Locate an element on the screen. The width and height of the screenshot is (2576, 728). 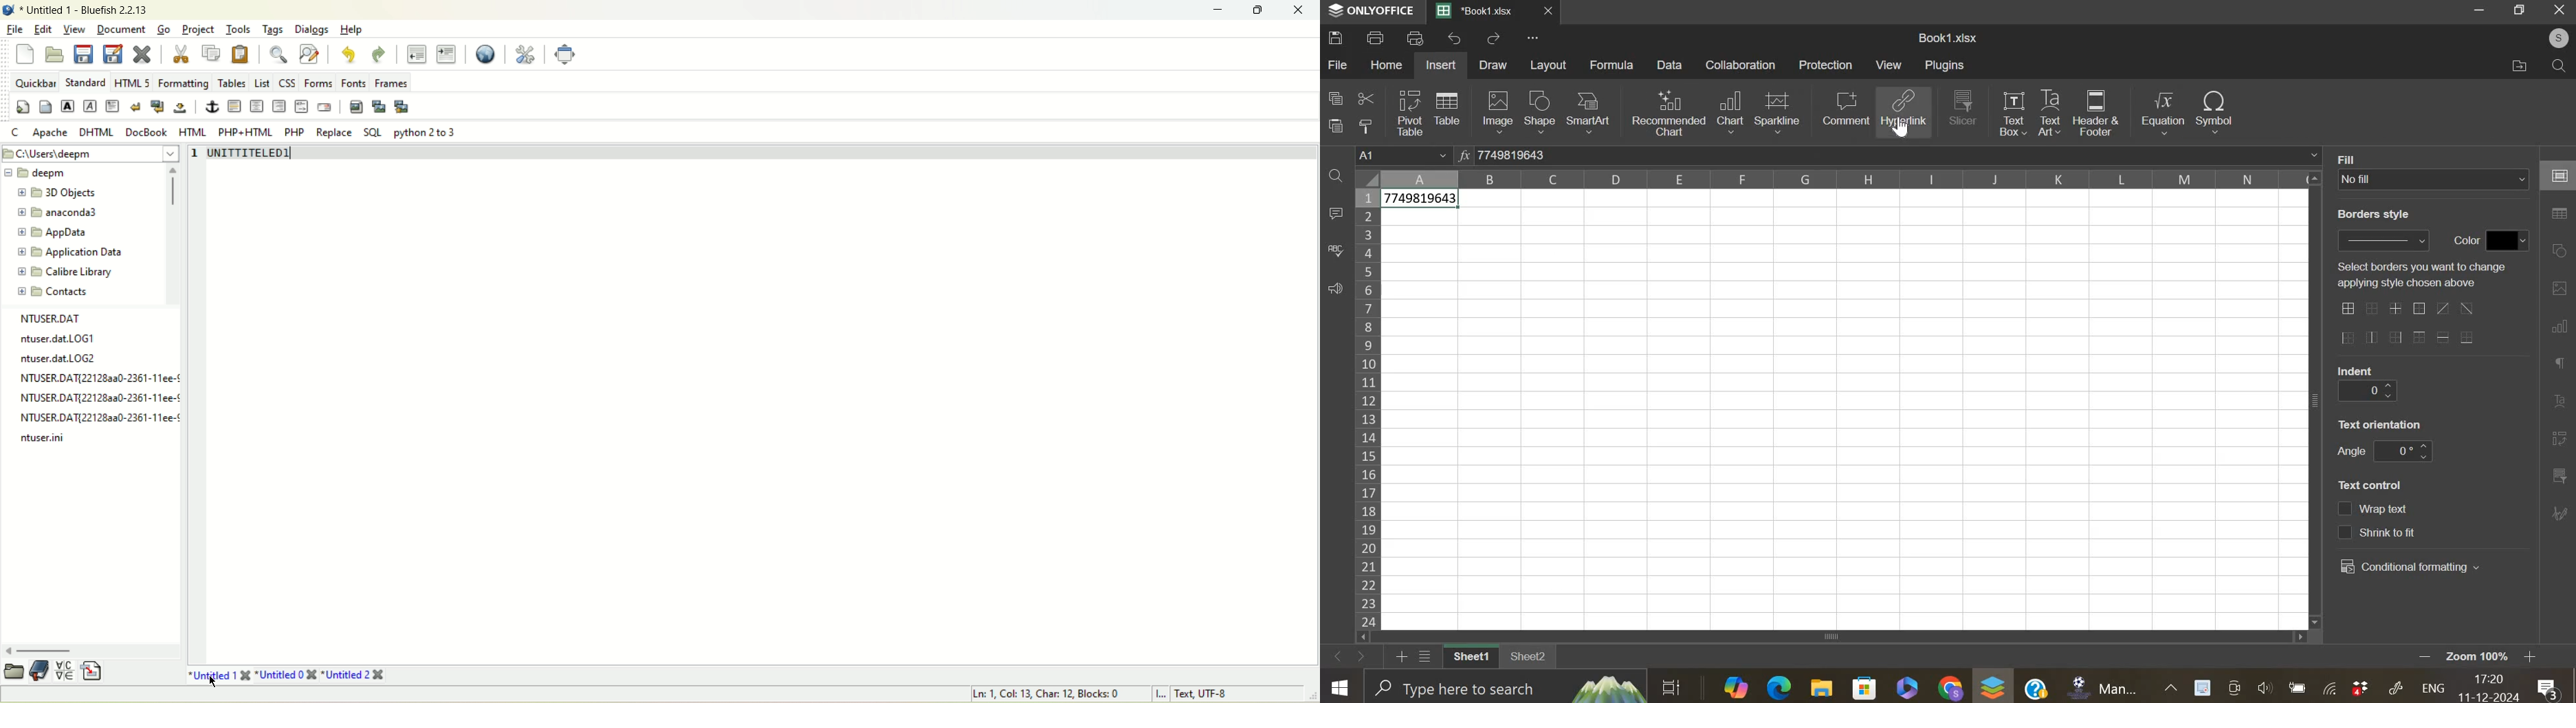
hyperlink is located at coordinates (1905, 112).